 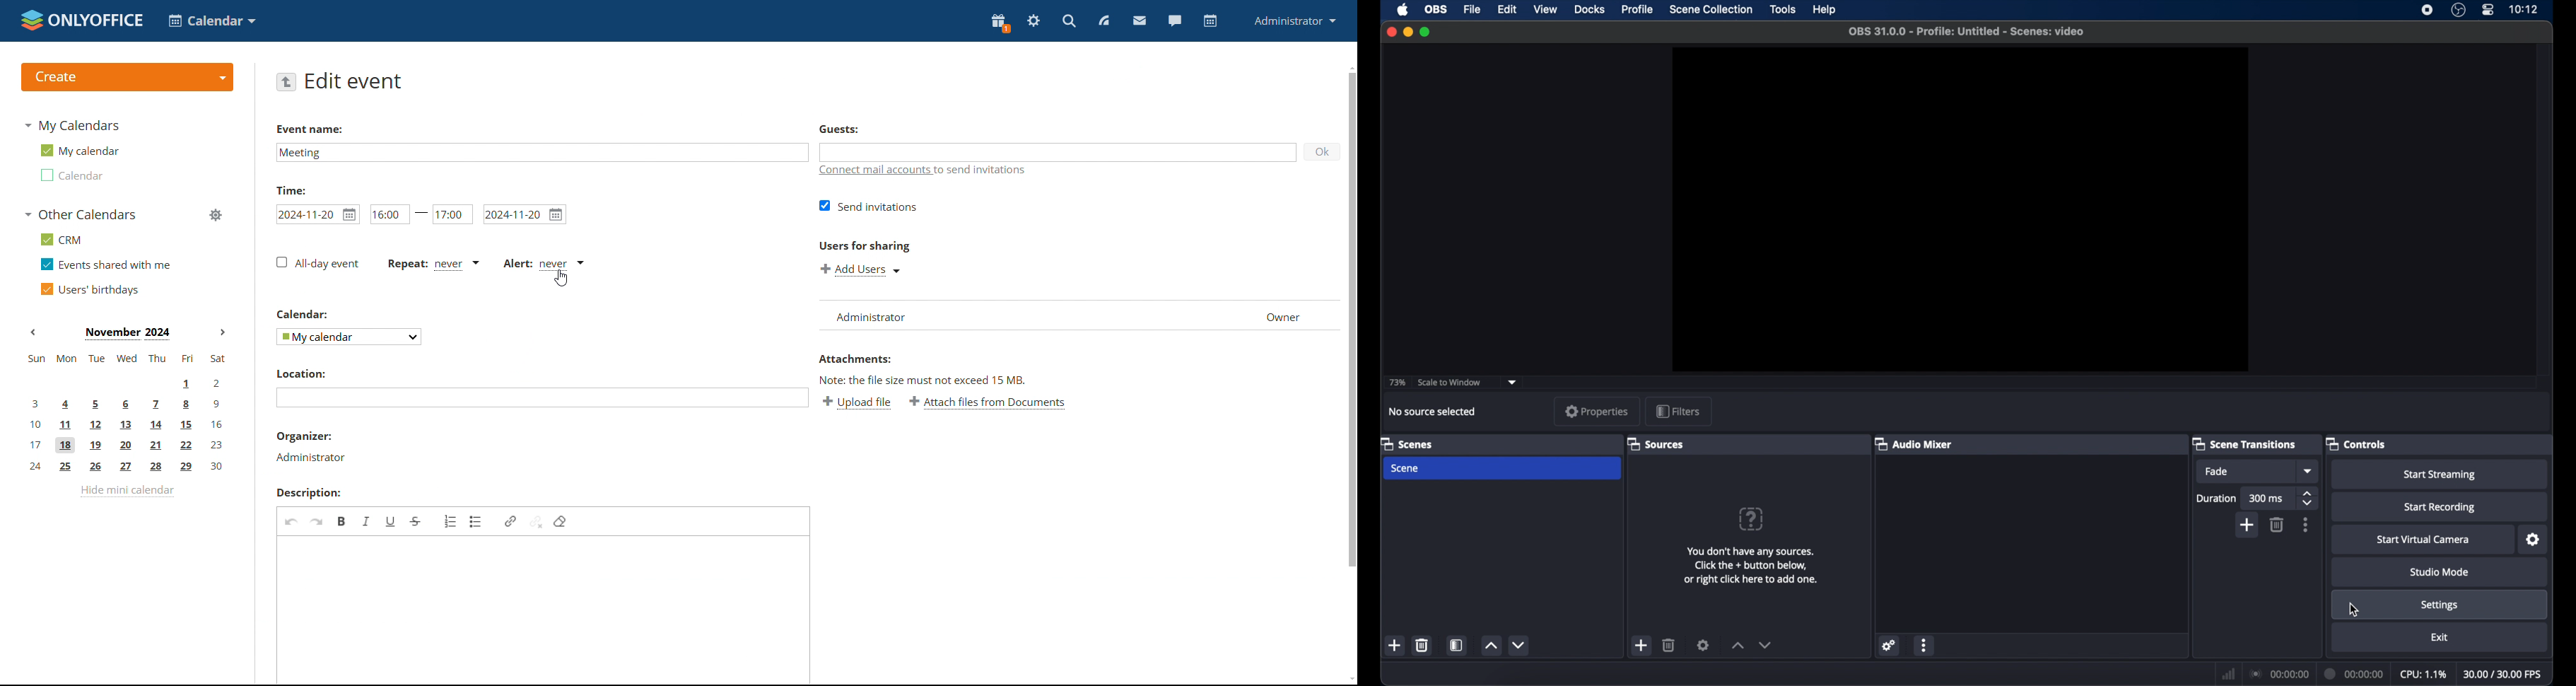 What do you see at coordinates (1450, 382) in the screenshot?
I see `scale to window` at bounding box center [1450, 382].